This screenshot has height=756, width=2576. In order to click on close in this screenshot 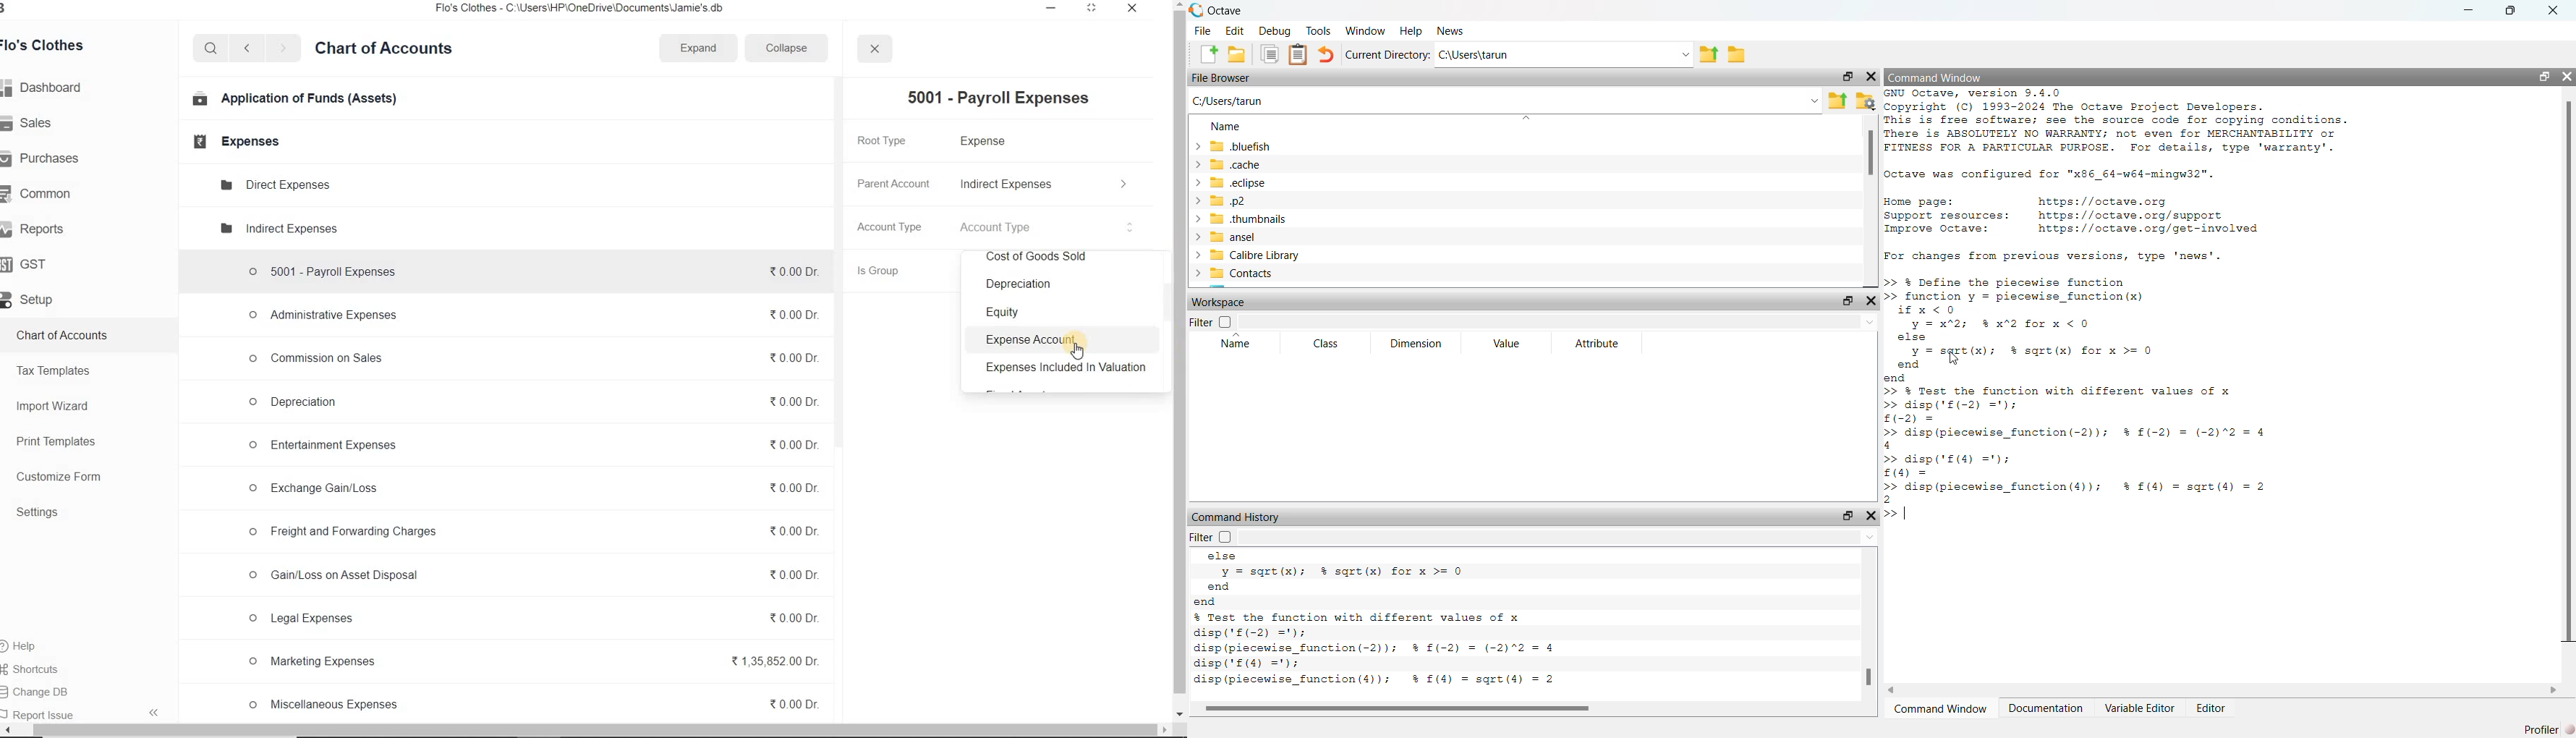, I will do `click(875, 49)`.